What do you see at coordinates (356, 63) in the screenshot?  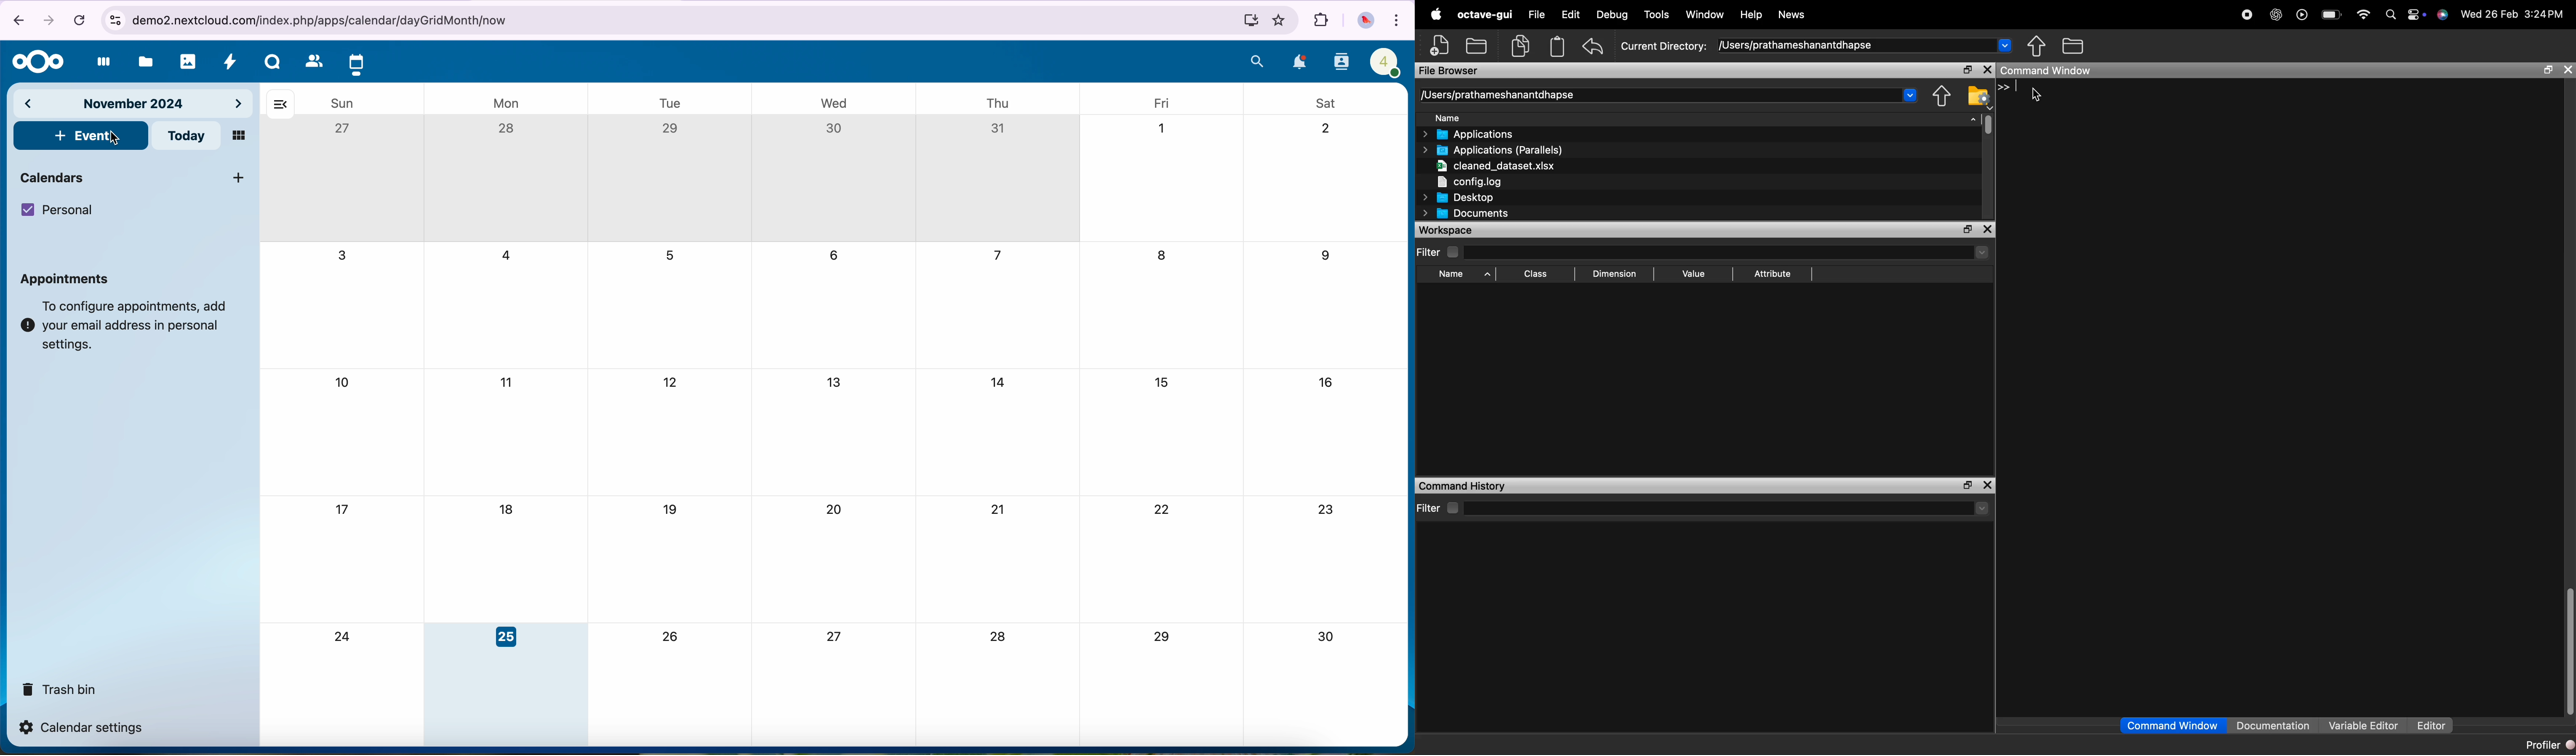 I see `click on calendar` at bounding box center [356, 63].